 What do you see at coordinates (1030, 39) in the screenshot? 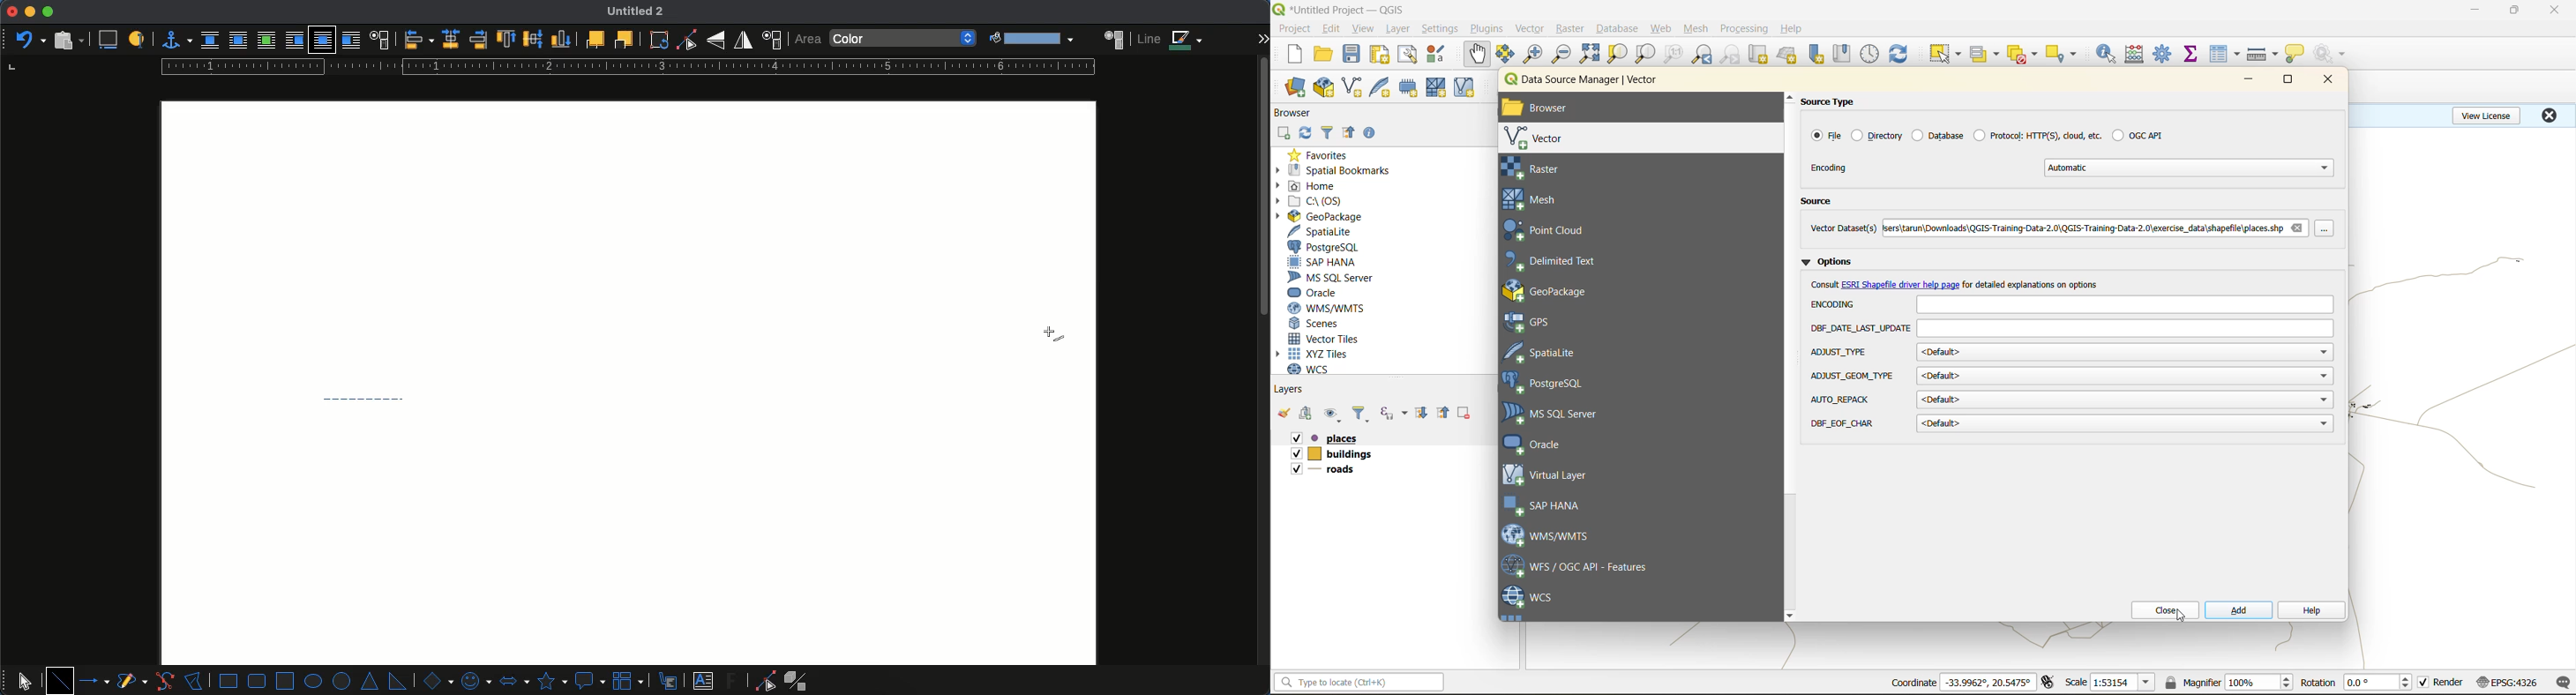
I see `fill color` at bounding box center [1030, 39].